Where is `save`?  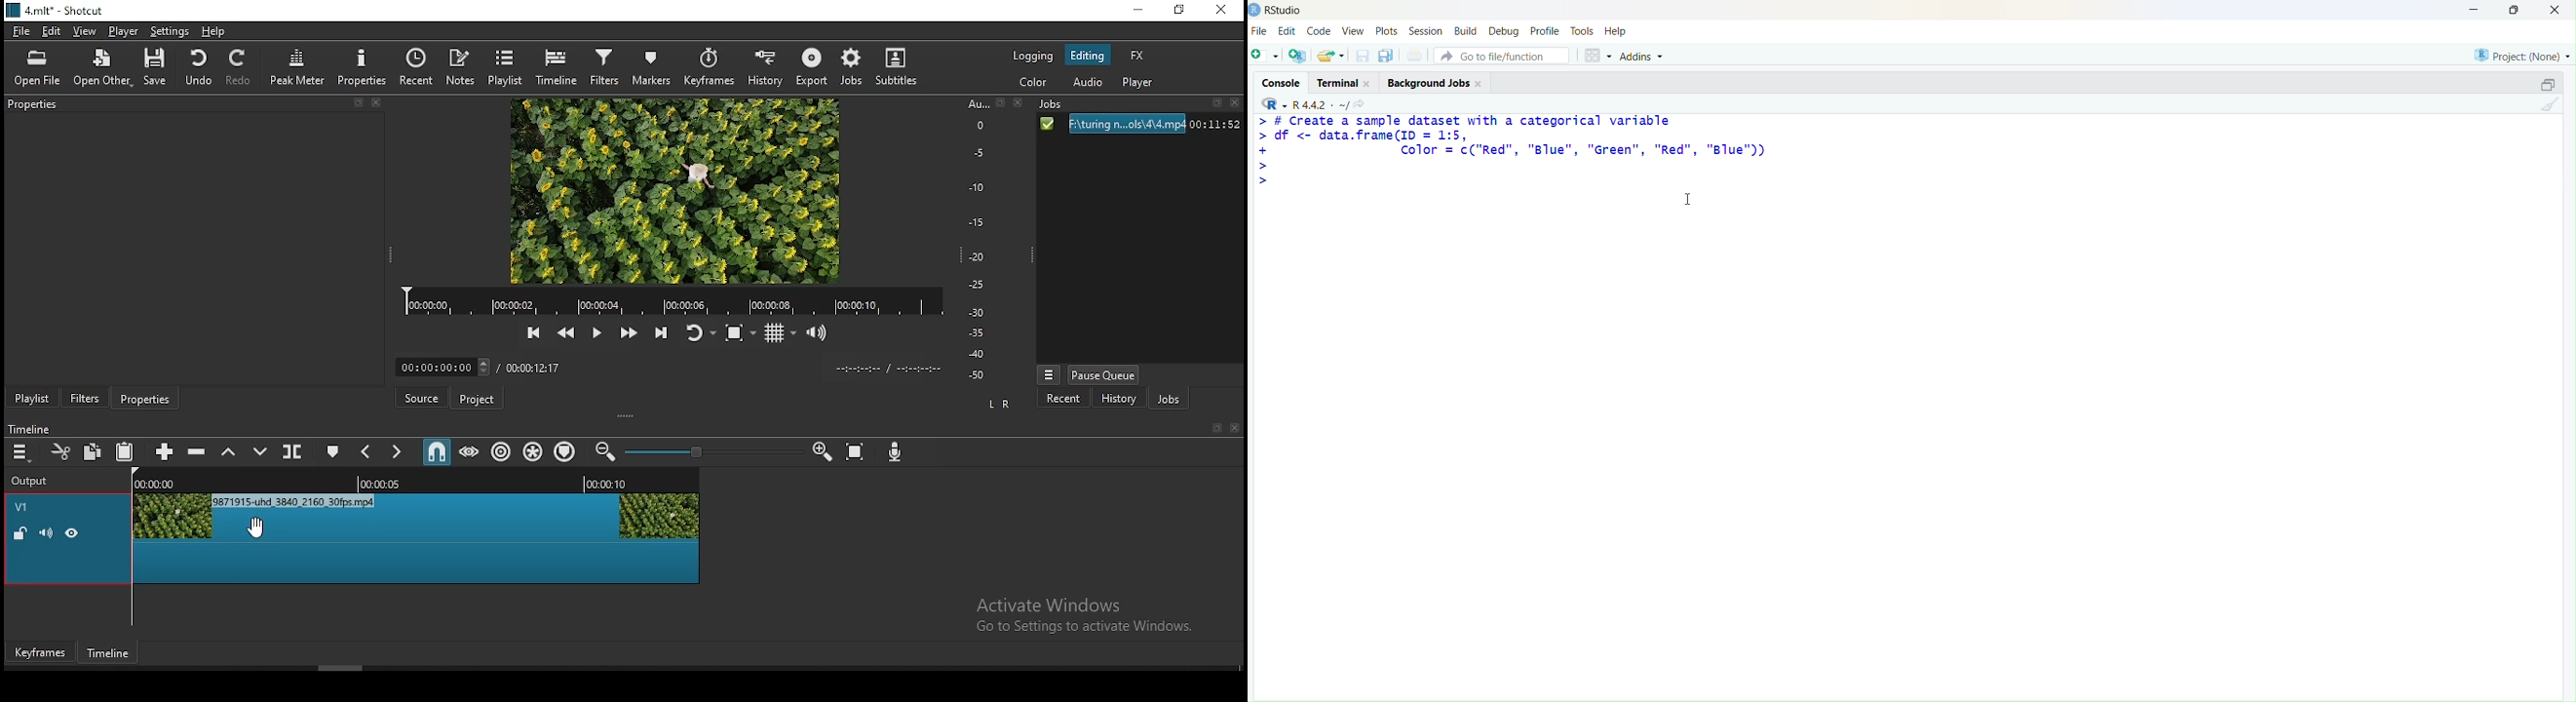 save is located at coordinates (1364, 55).